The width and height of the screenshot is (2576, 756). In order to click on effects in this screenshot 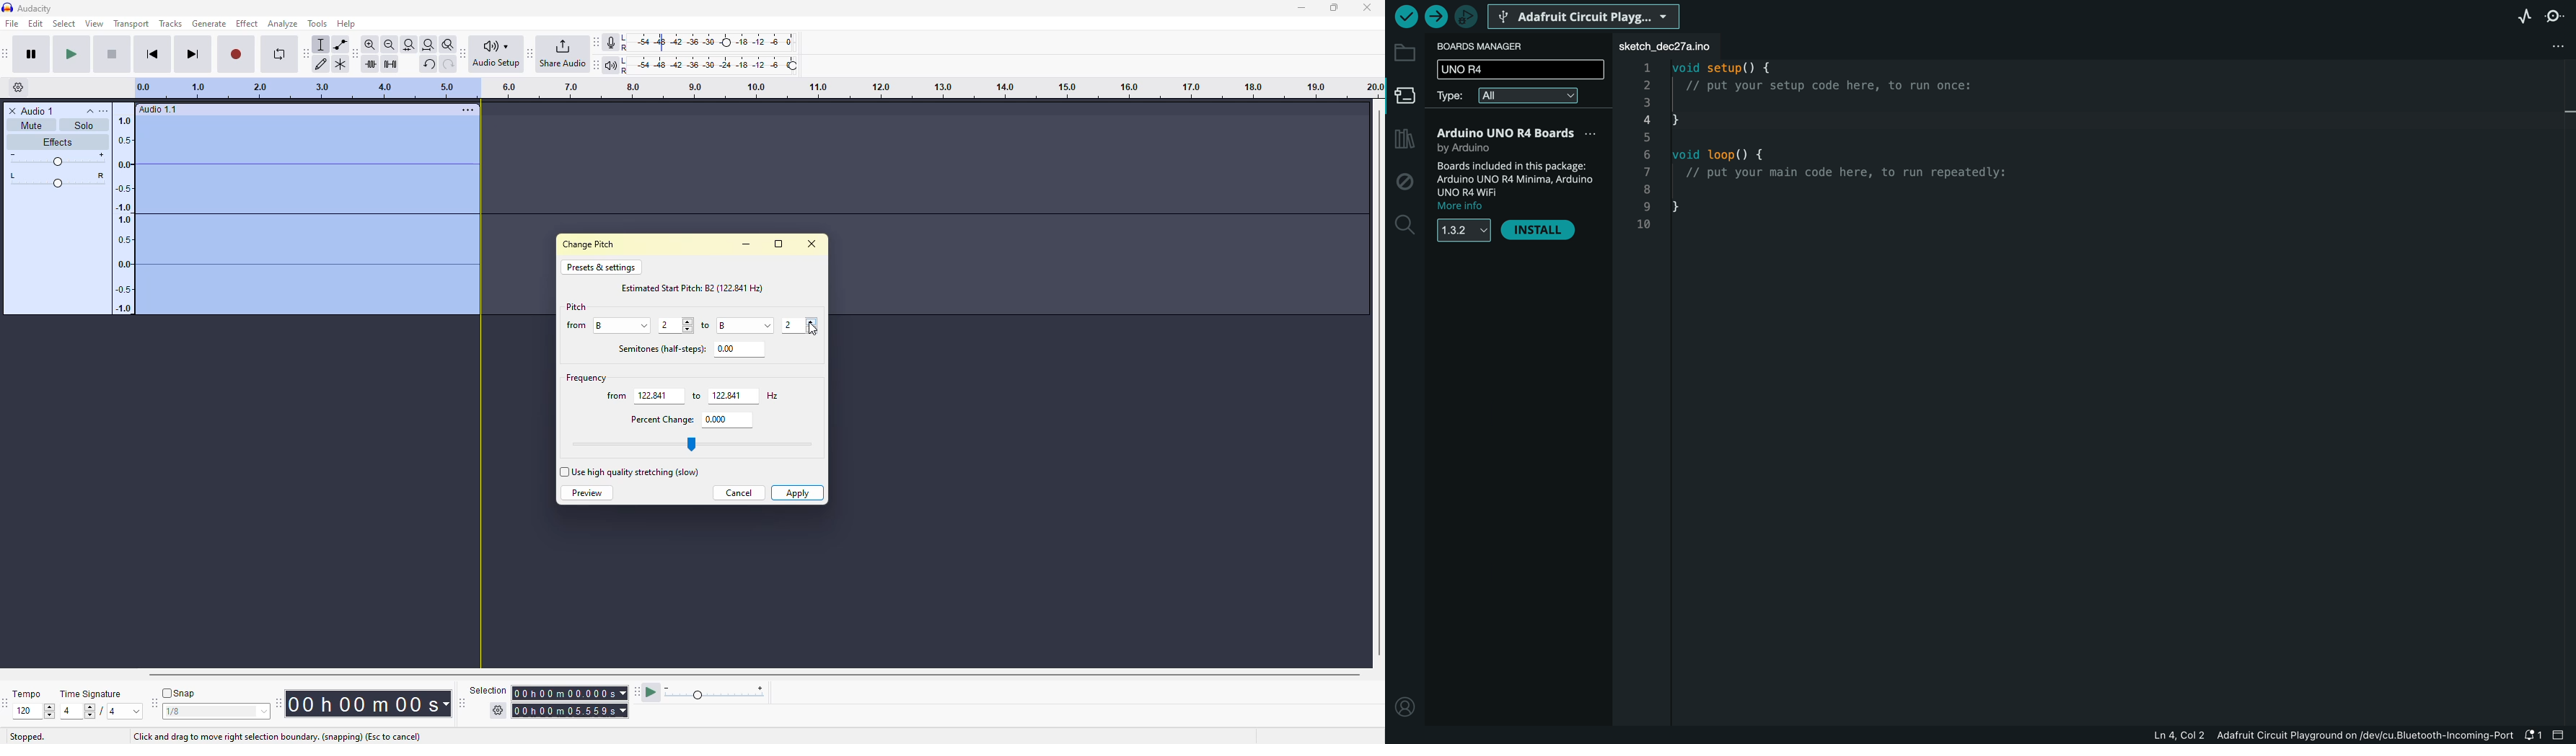, I will do `click(56, 143)`.